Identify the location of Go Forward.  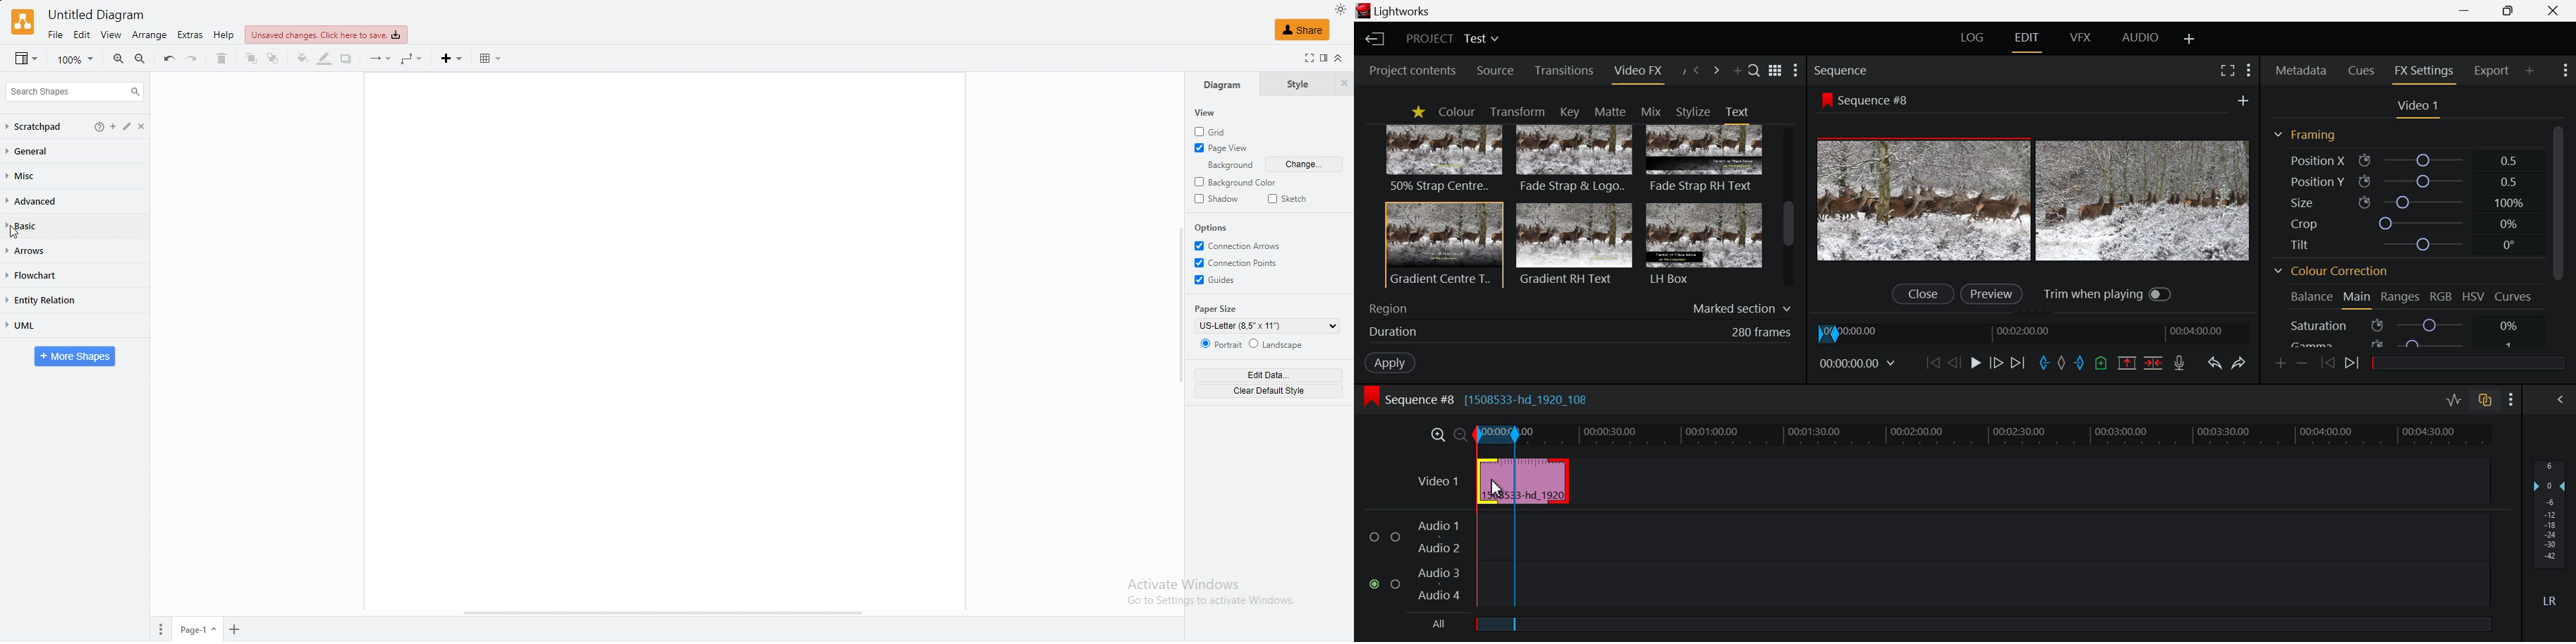
(1995, 361).